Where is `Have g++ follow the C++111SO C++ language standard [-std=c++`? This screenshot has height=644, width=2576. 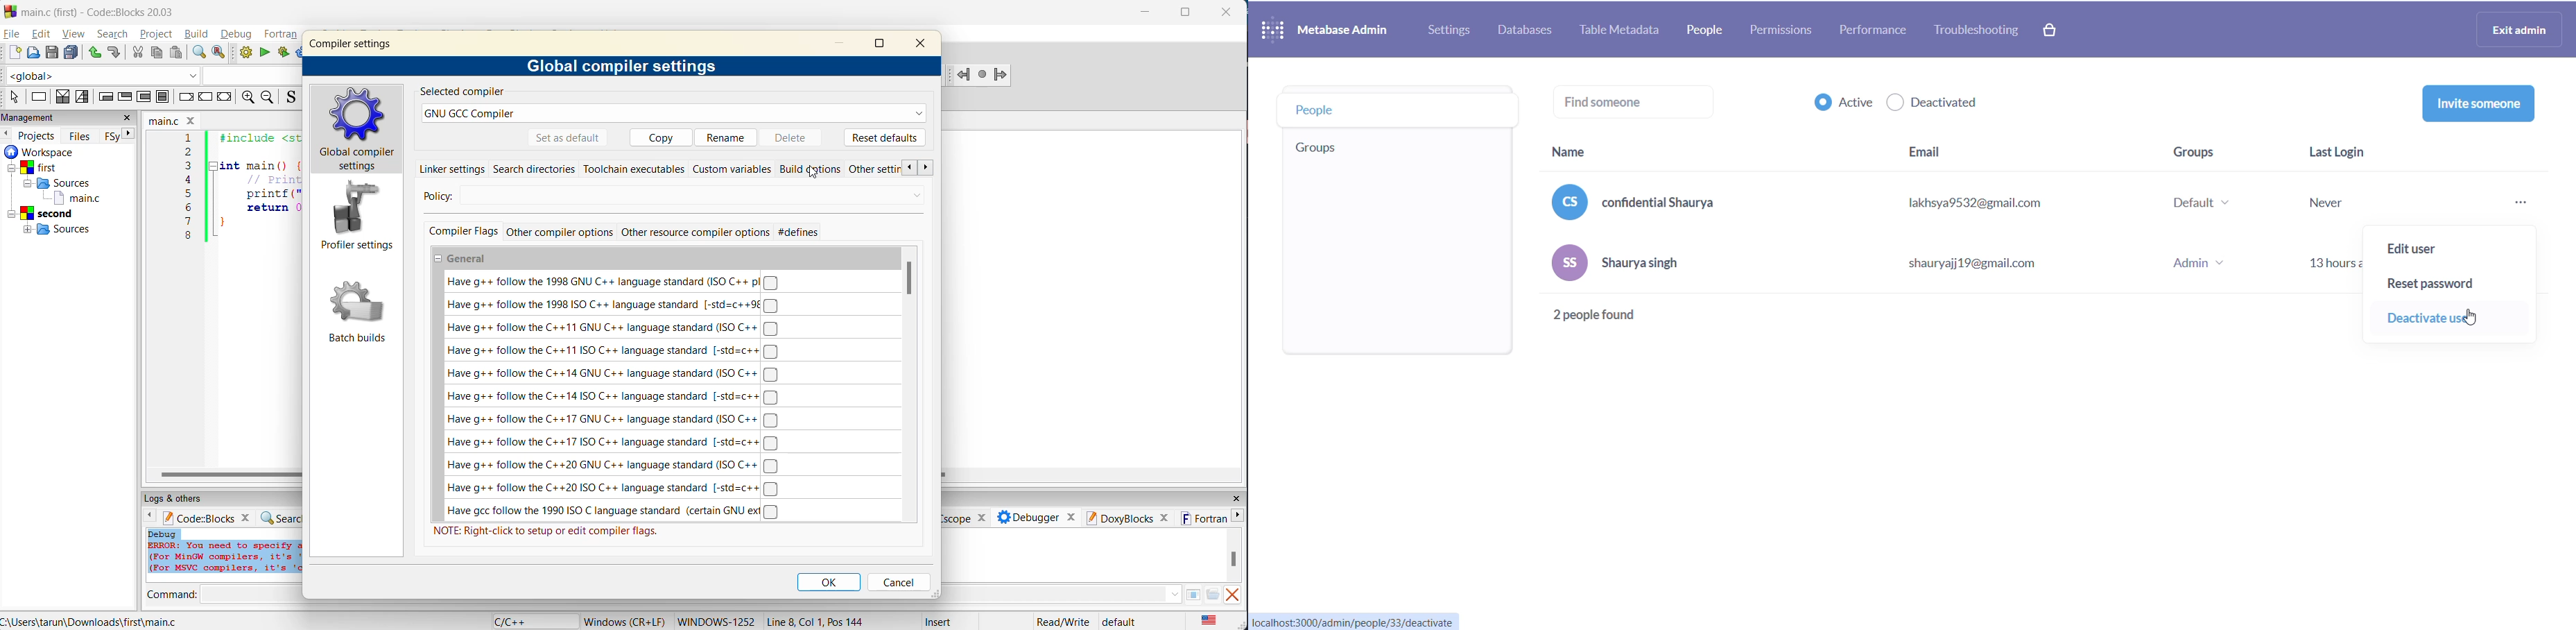 Have g++ follow the C++111SO C++ language standard [-std=c++ is located at coordinates (616, 351).